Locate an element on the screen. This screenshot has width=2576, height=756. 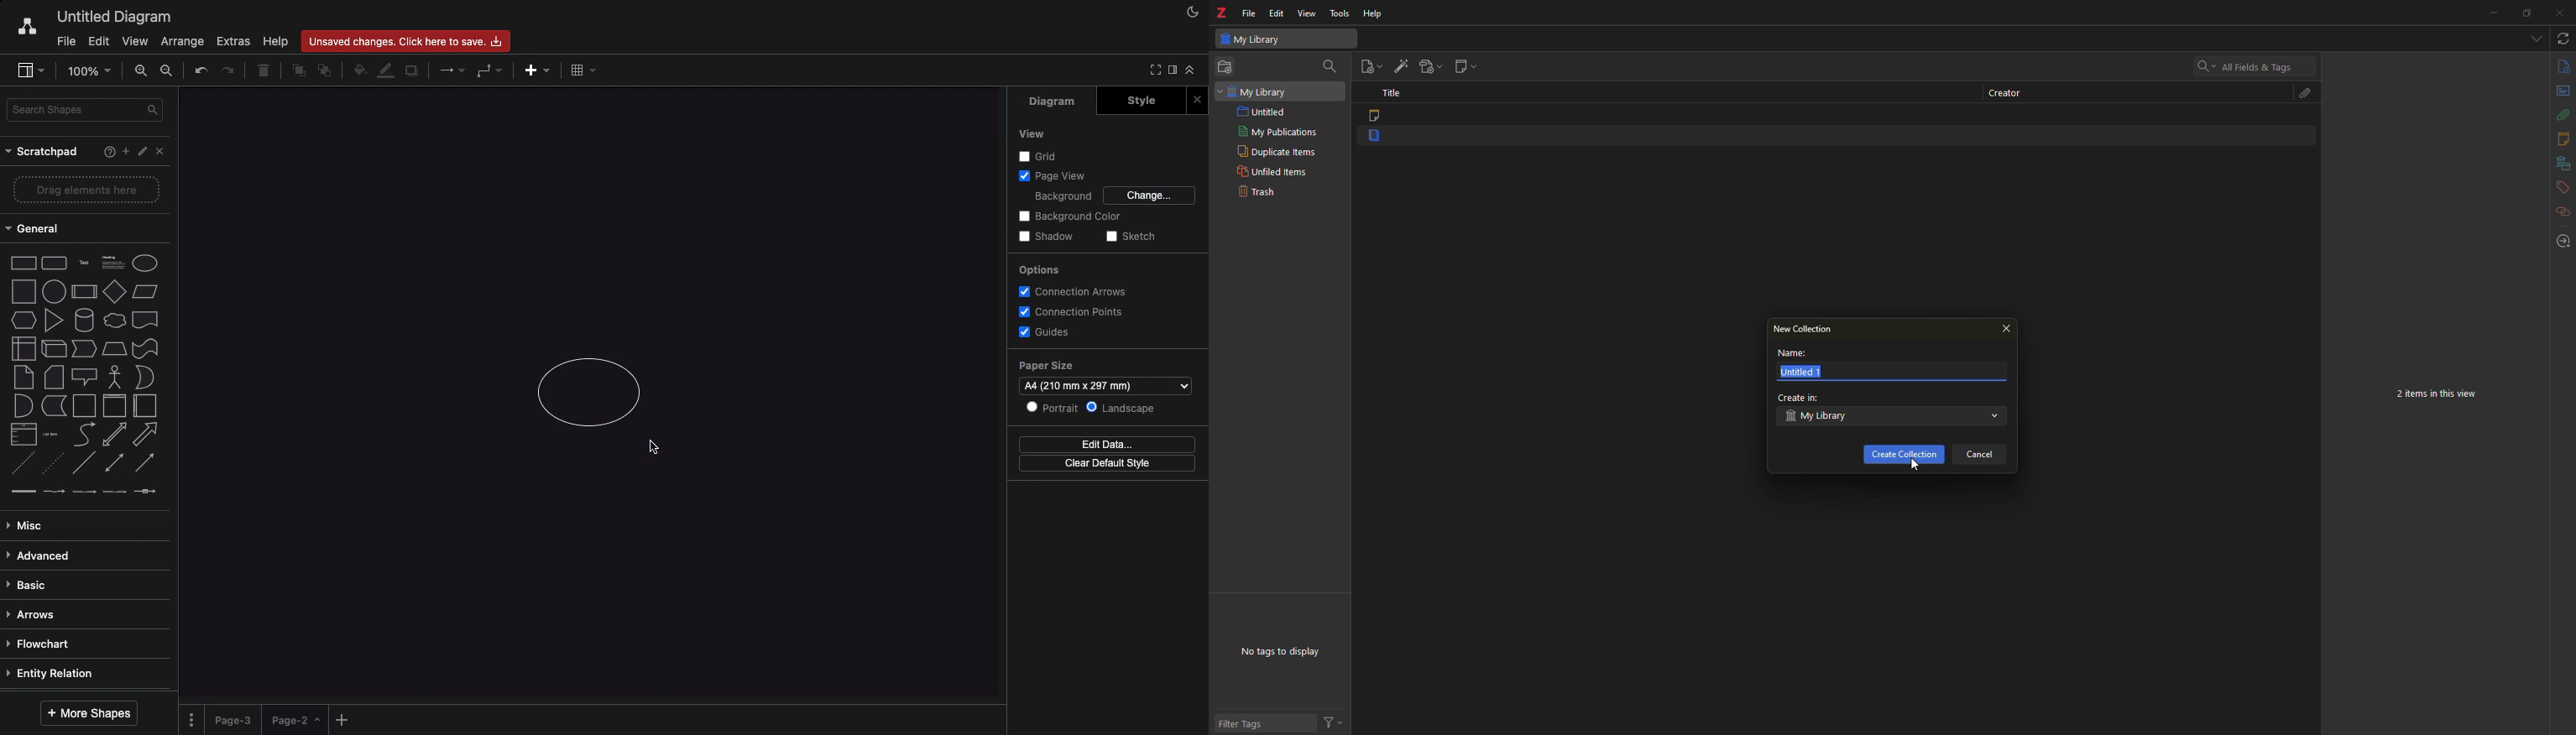
Sketch is located at coordinates (1129, 237).